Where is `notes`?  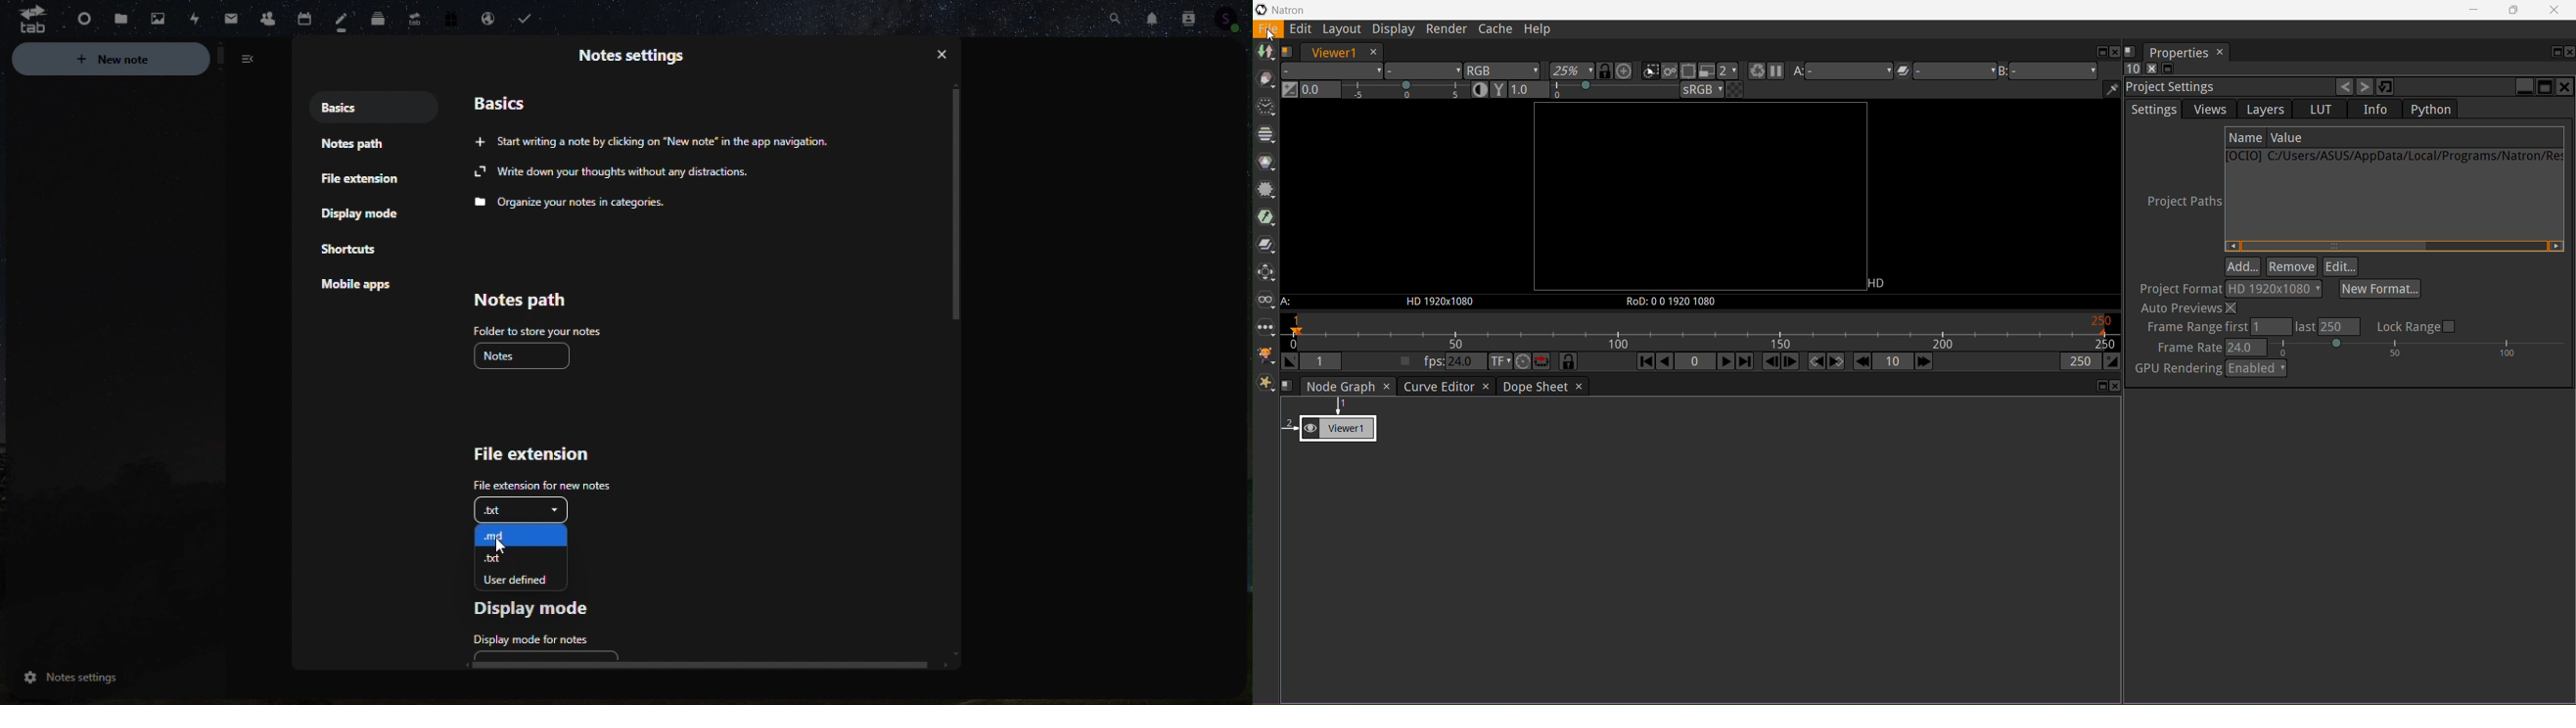
notes is located at coordinates (524, 355).